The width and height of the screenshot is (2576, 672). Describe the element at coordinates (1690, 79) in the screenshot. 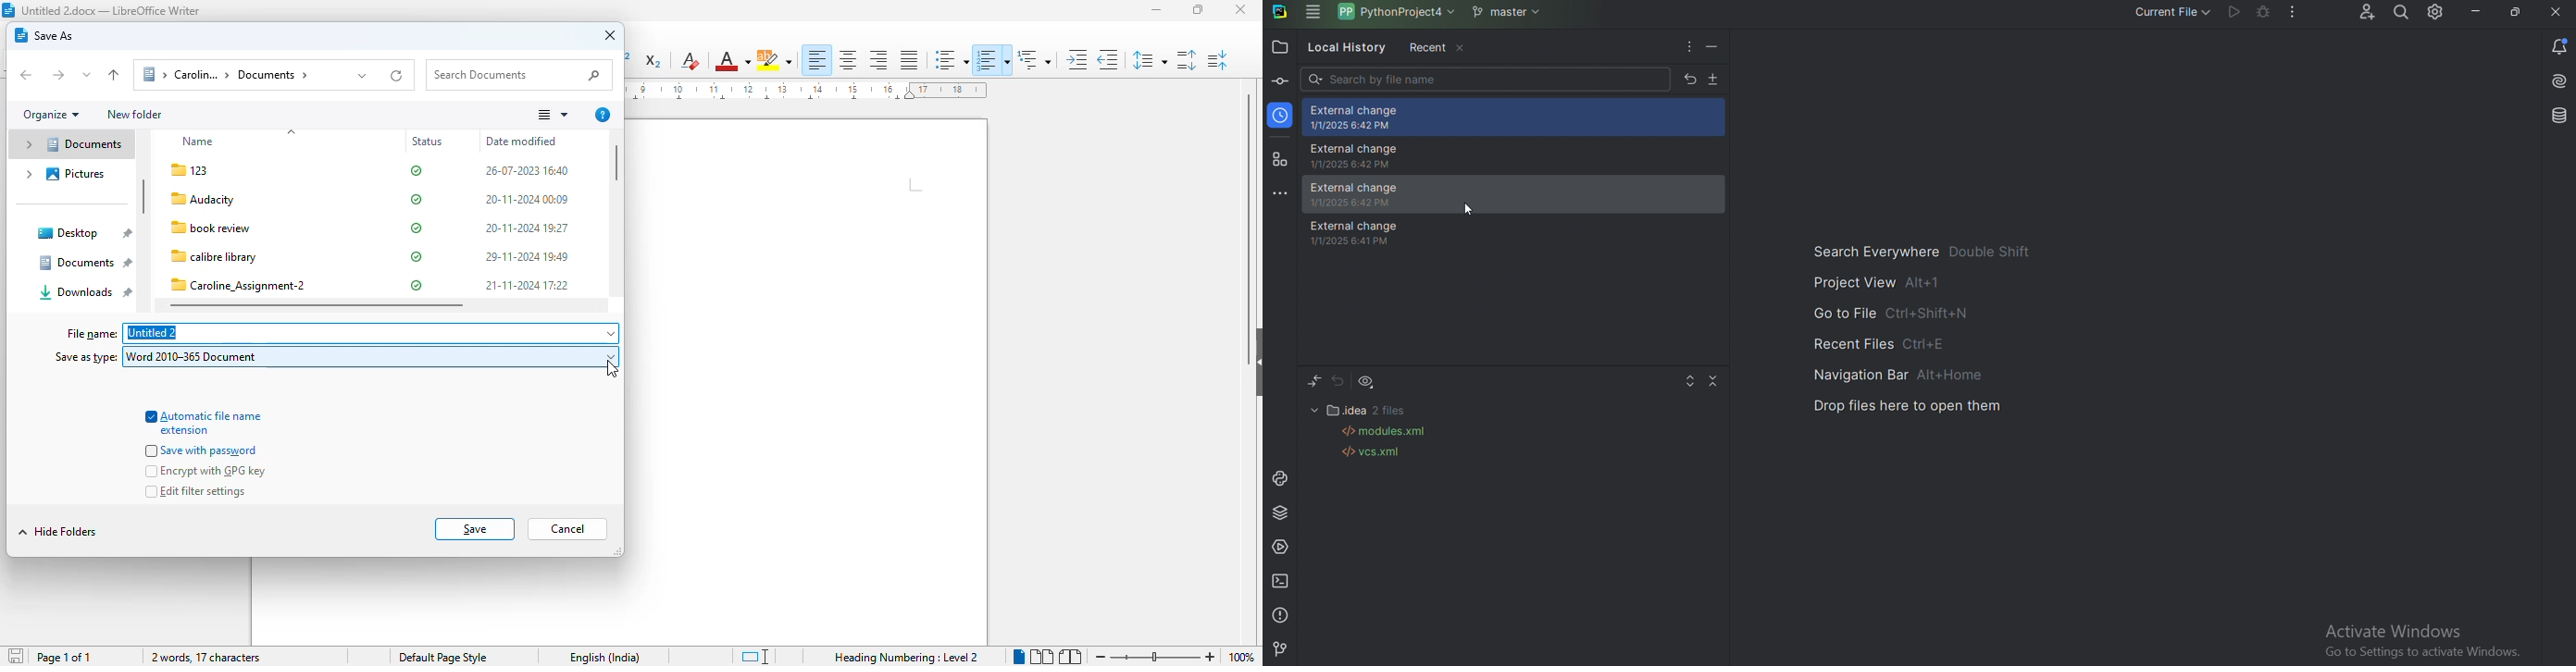

I see `Revert selected and later changes` at that location.